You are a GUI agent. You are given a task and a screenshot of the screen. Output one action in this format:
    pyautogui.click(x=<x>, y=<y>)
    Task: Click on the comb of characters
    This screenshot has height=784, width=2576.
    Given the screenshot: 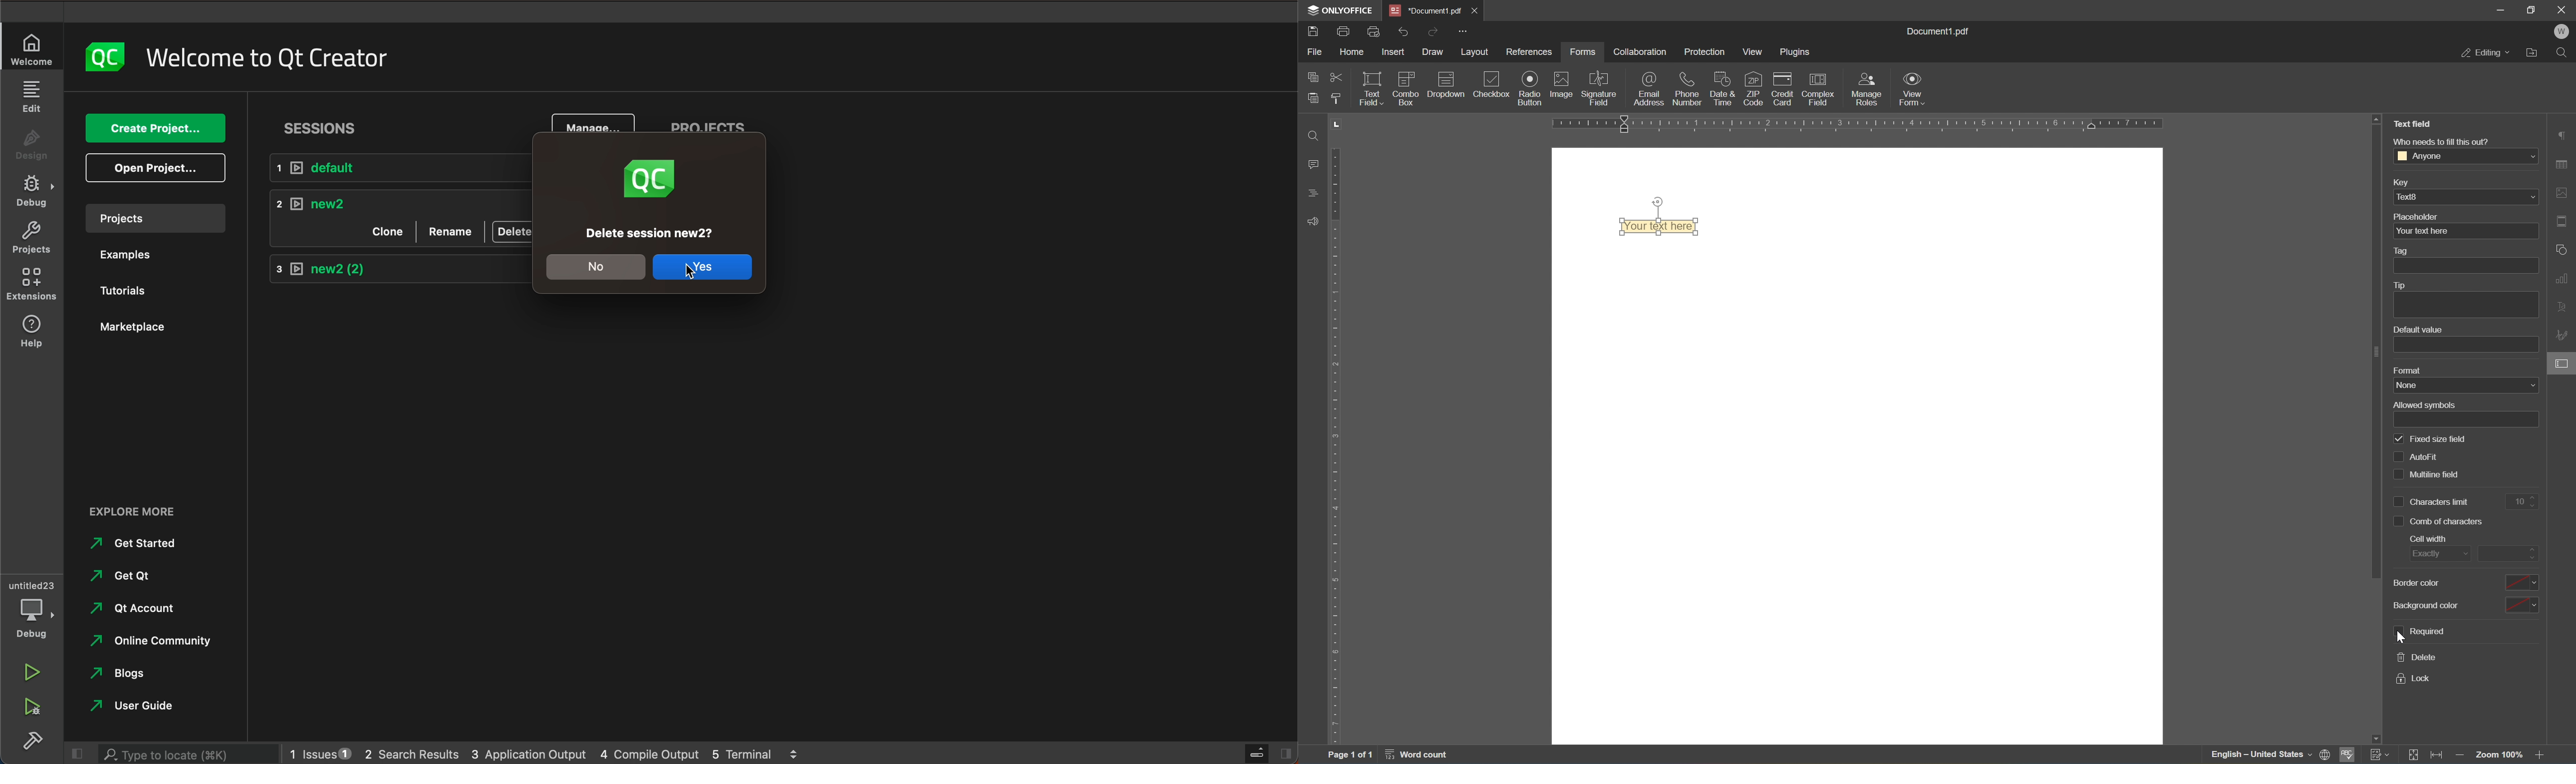 What is the action you would take?
    pyautogui.click(x=2442, y=520)
    